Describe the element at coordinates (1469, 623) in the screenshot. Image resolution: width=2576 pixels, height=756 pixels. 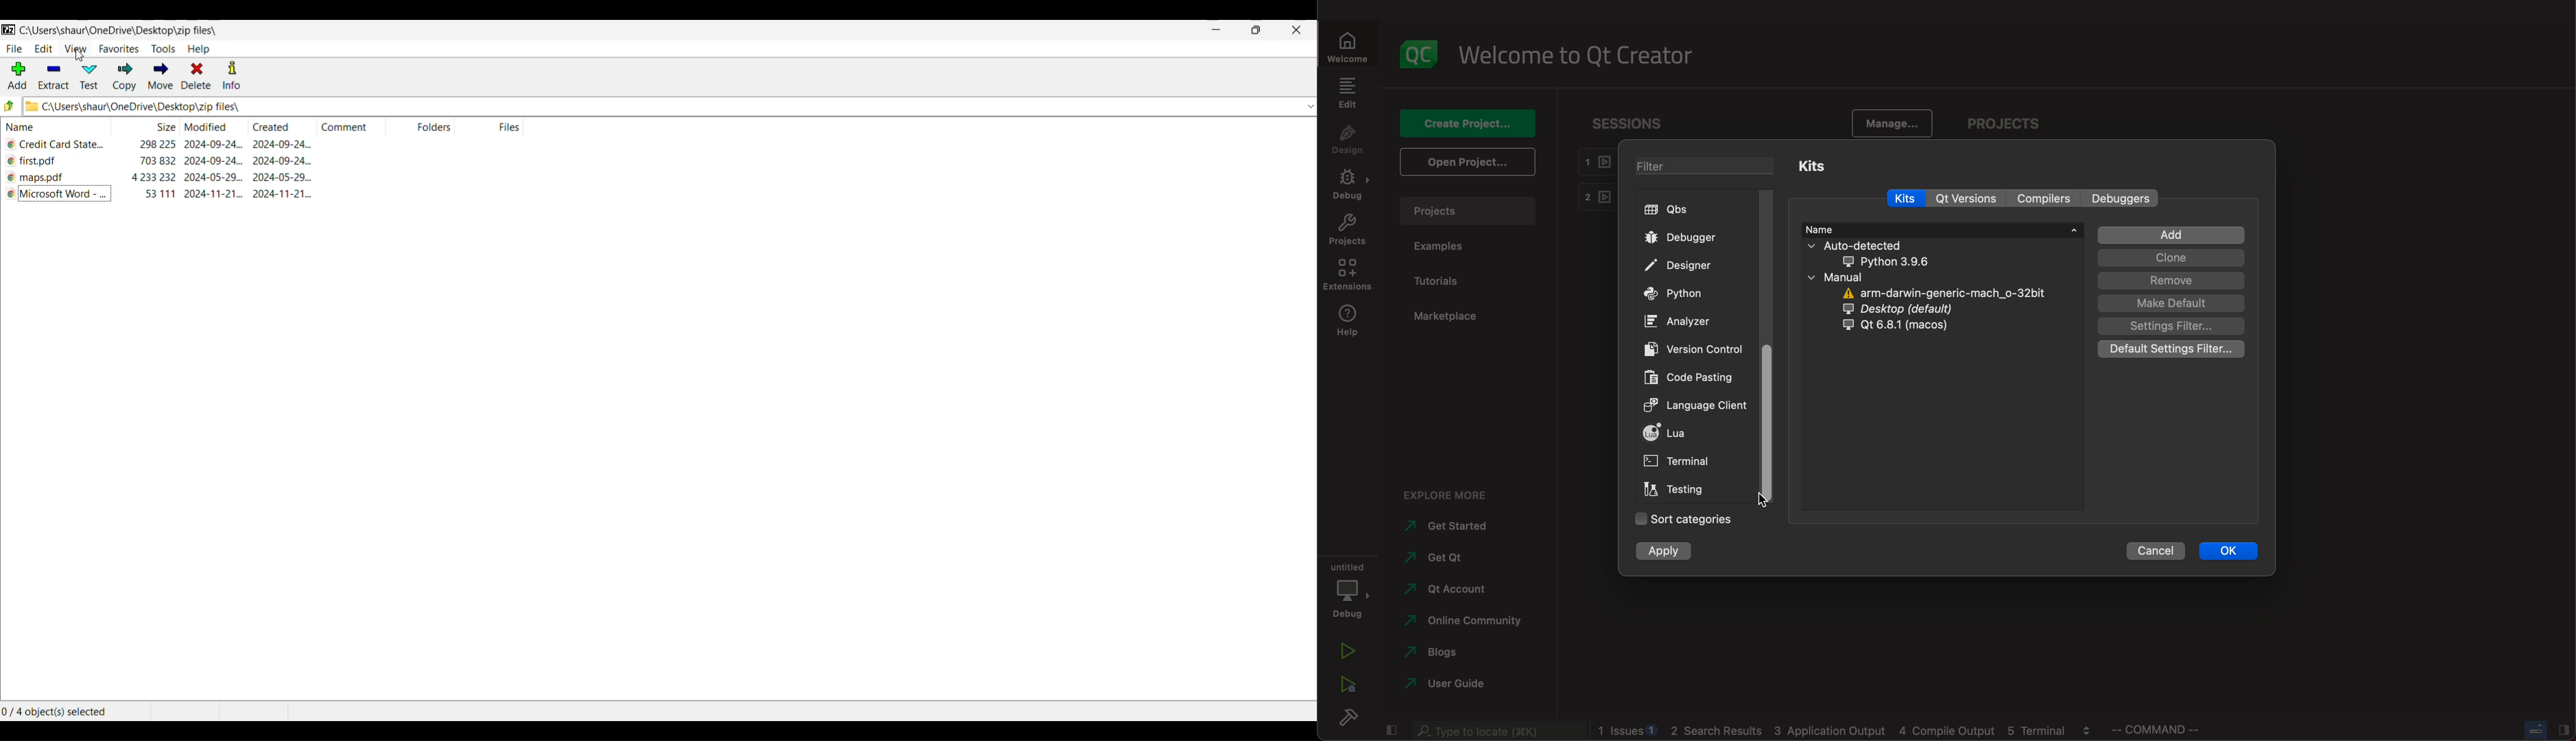
I see `community` at that location.